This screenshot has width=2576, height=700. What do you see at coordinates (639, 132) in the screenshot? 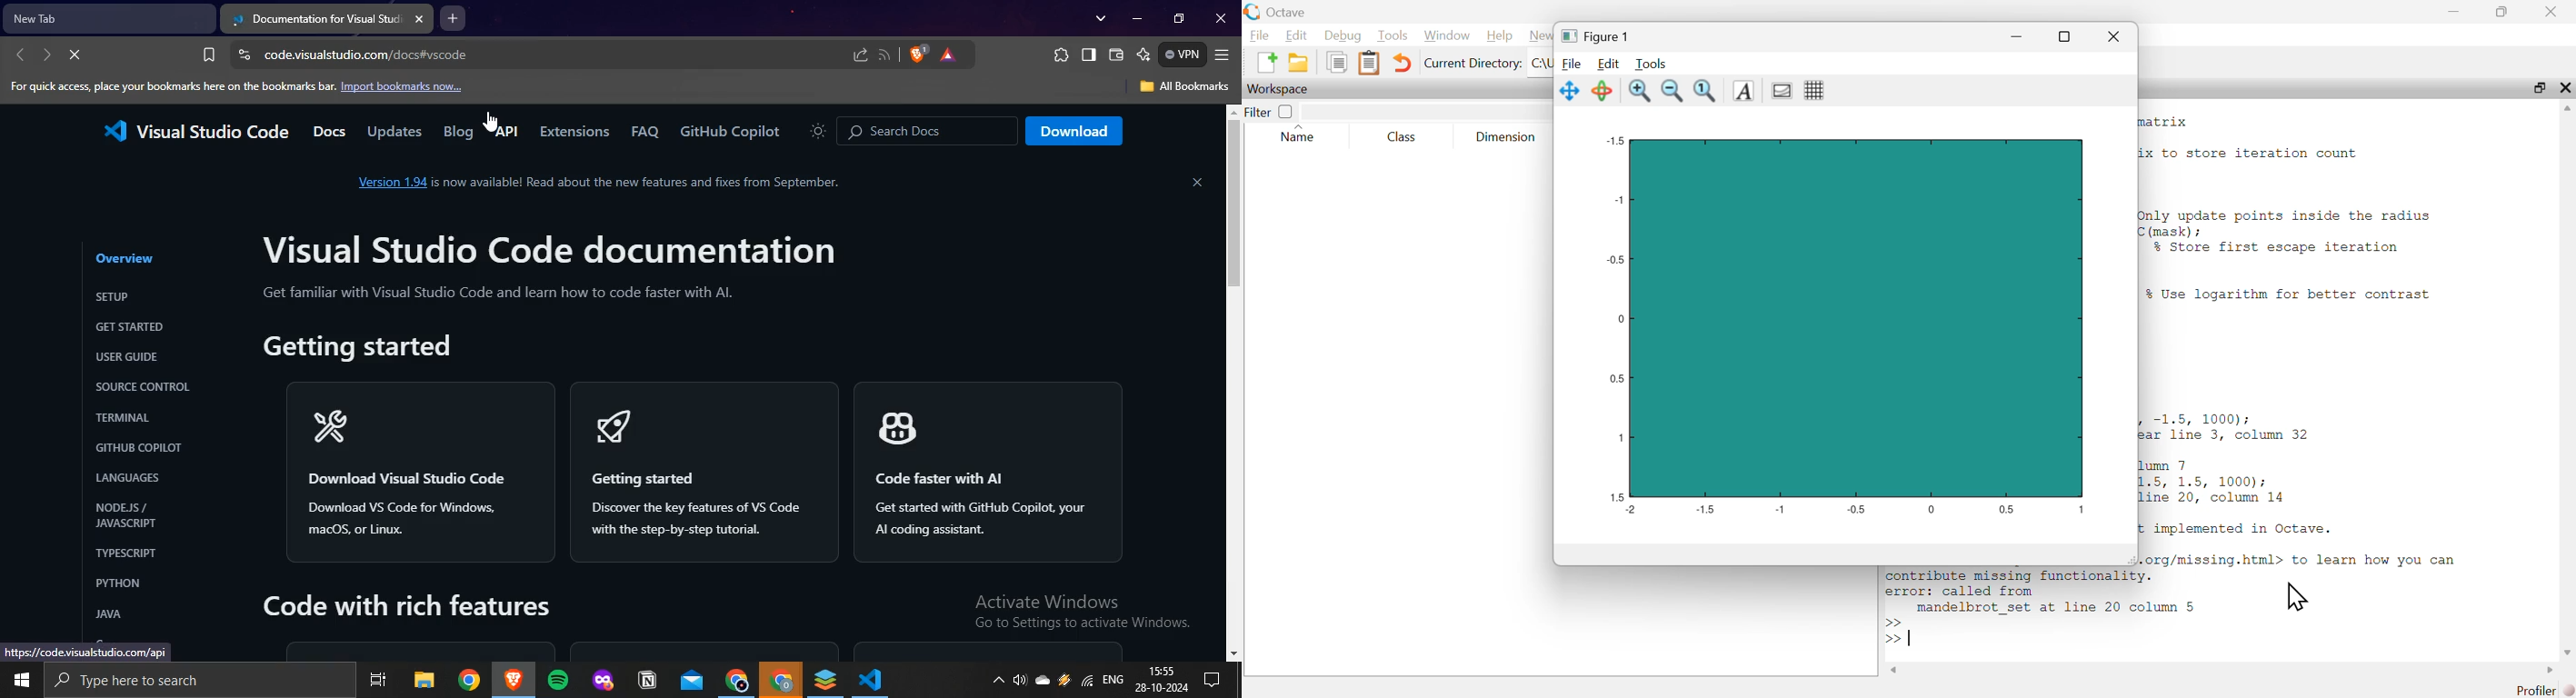
I see `FAQ` at bounding box center [639, 132].